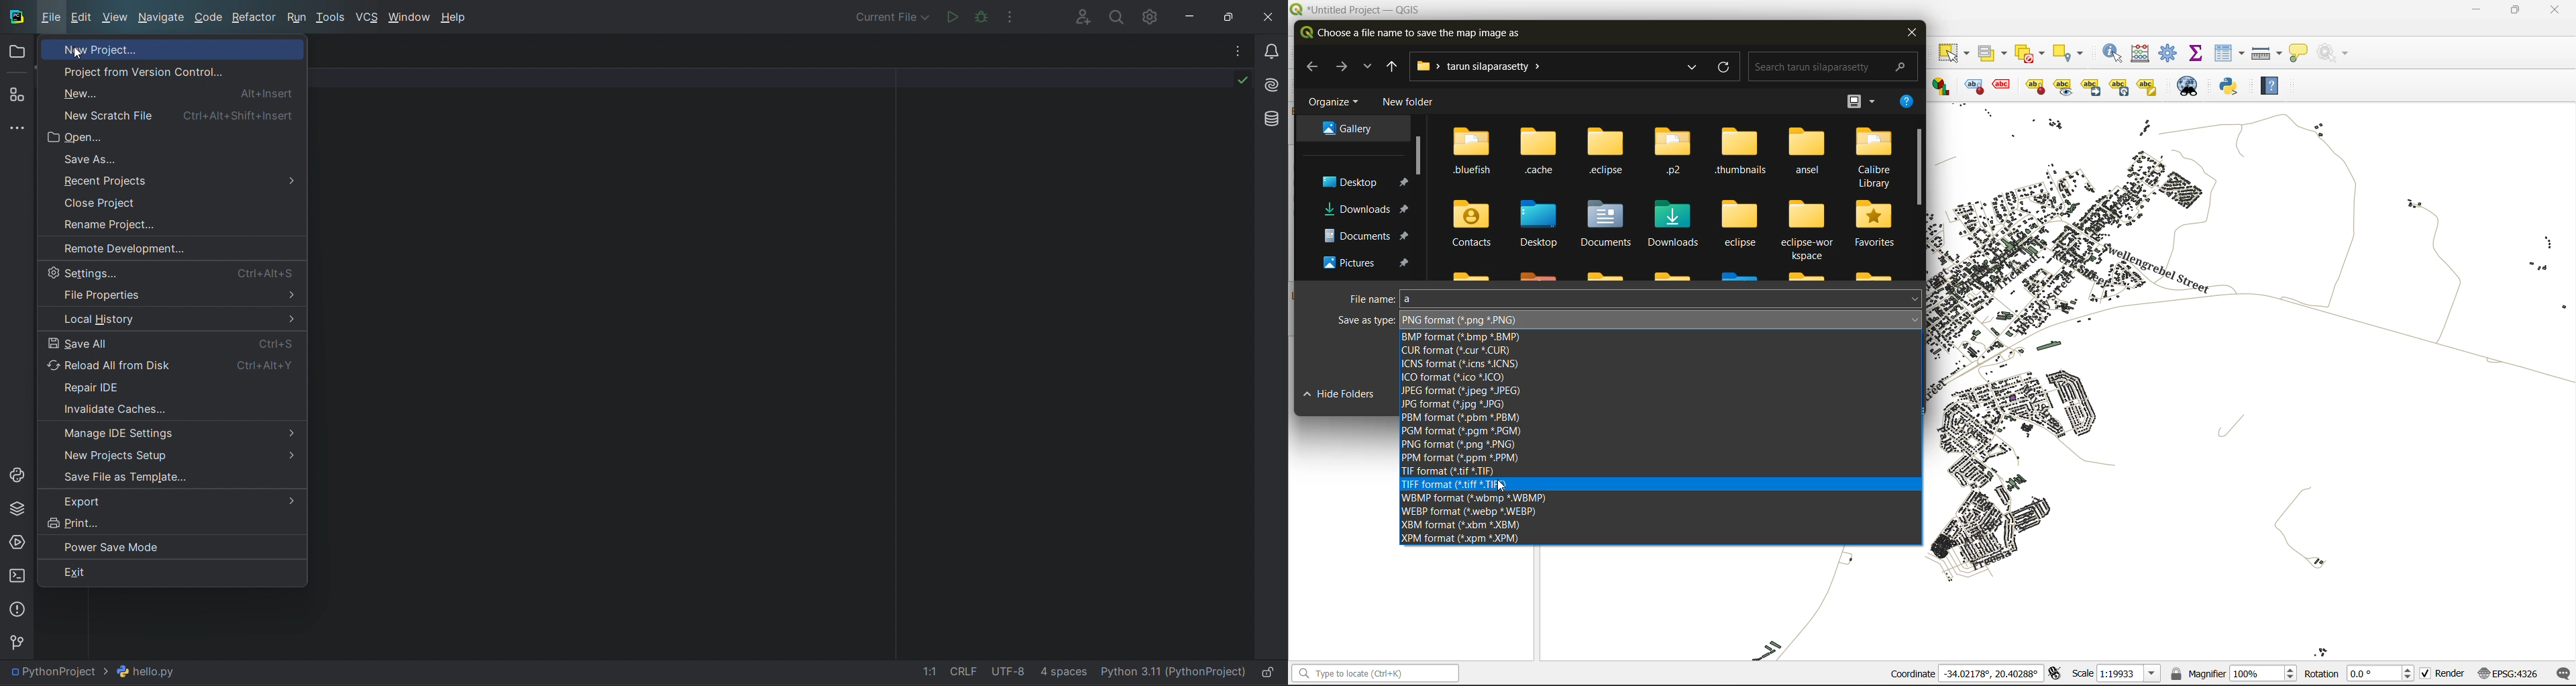 This screenshot has height=700, width=2576. I want to click on lock, so click(1271, 673).